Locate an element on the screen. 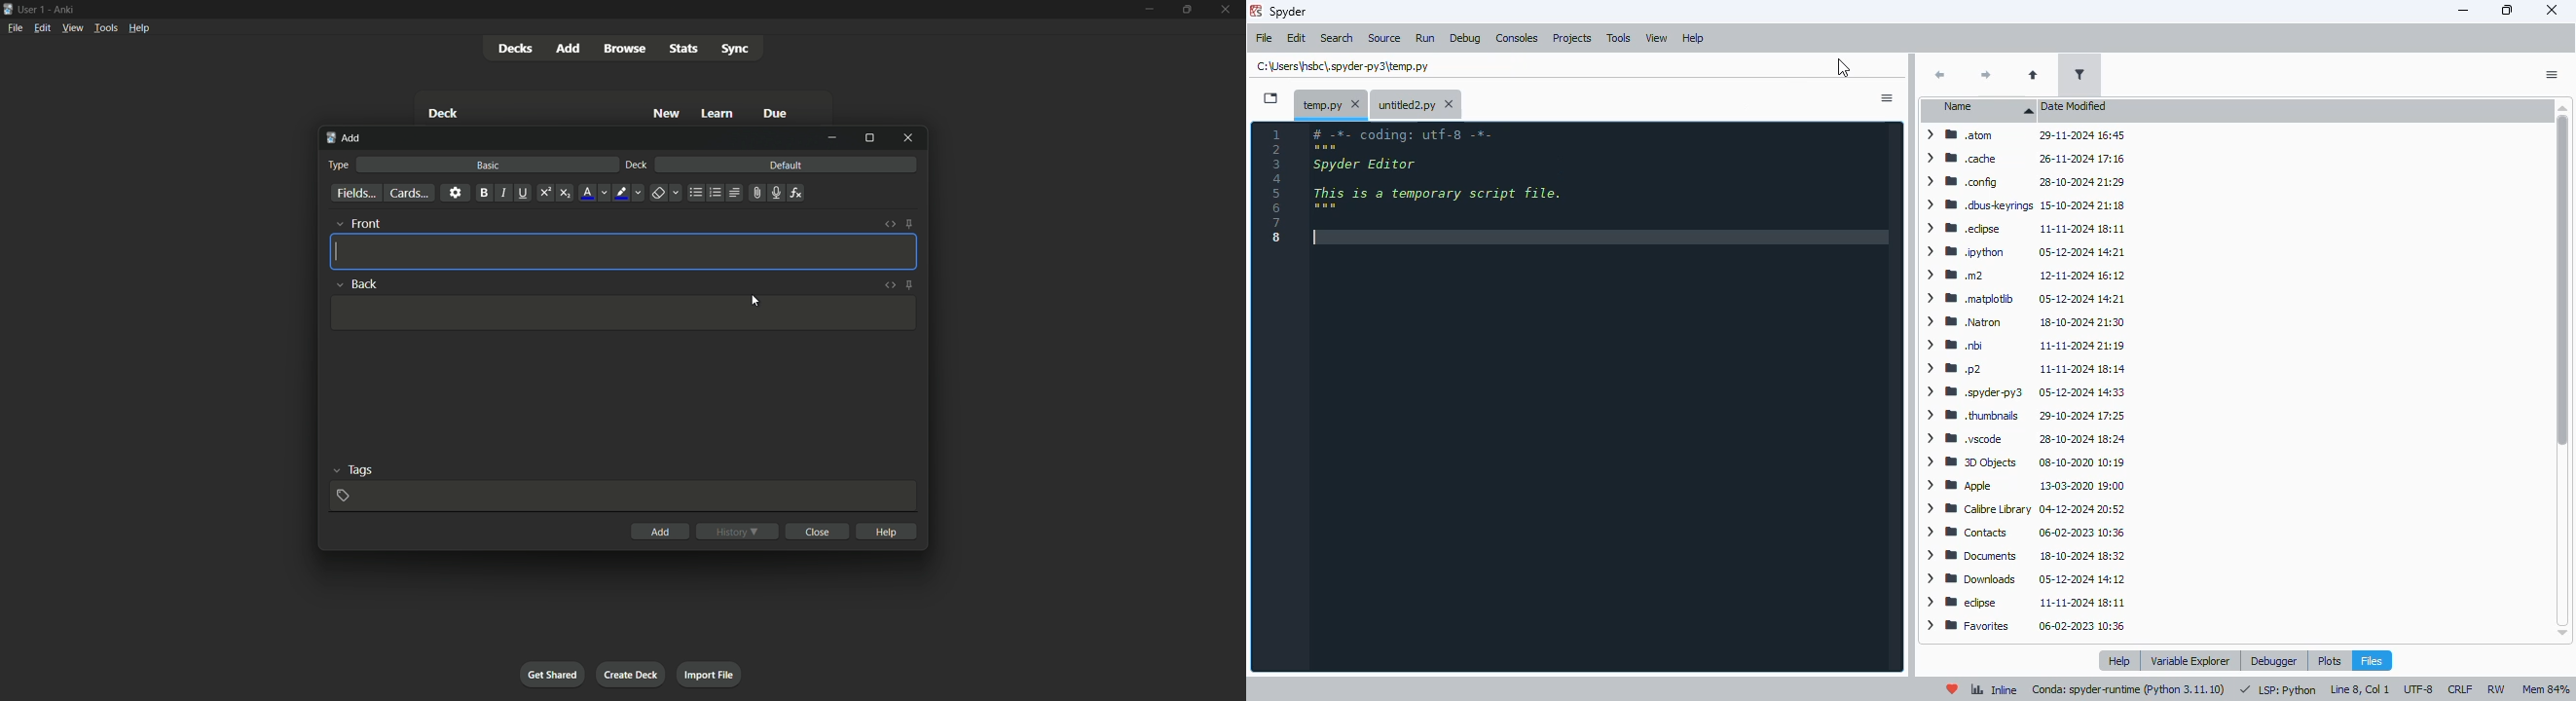 The image size is (2576, 728). options is located at coordinates (1886, 98).